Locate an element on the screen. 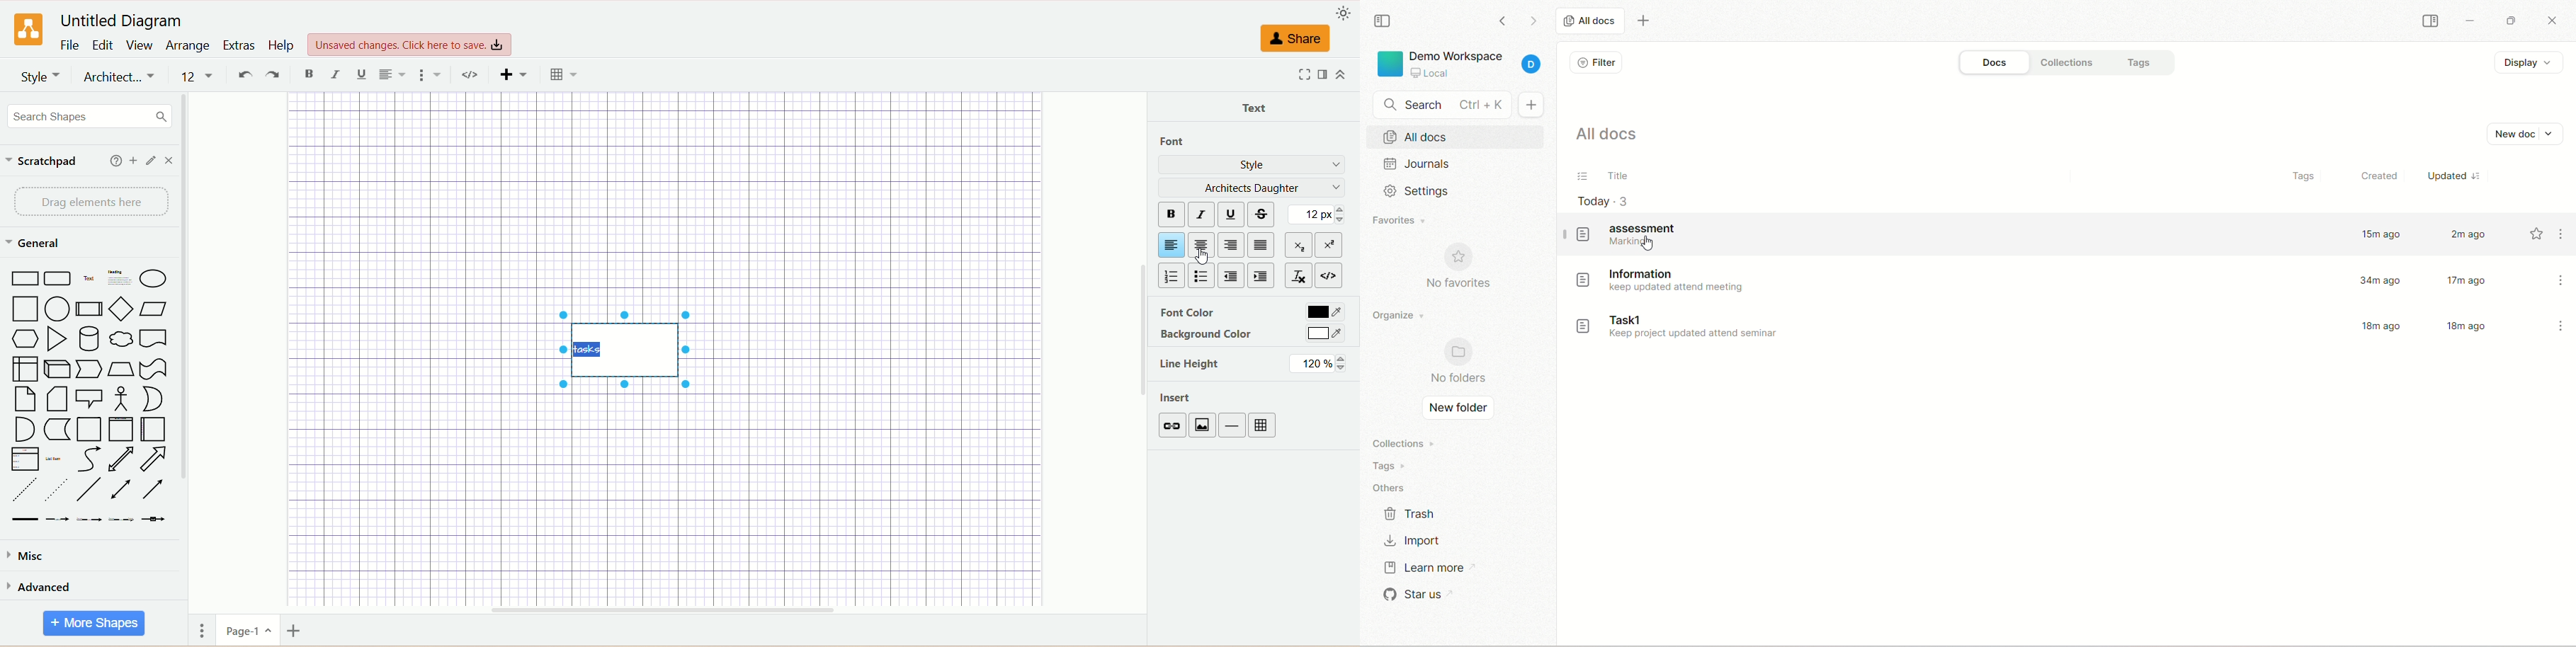  Ellipse is located at coordinates (154, 279).